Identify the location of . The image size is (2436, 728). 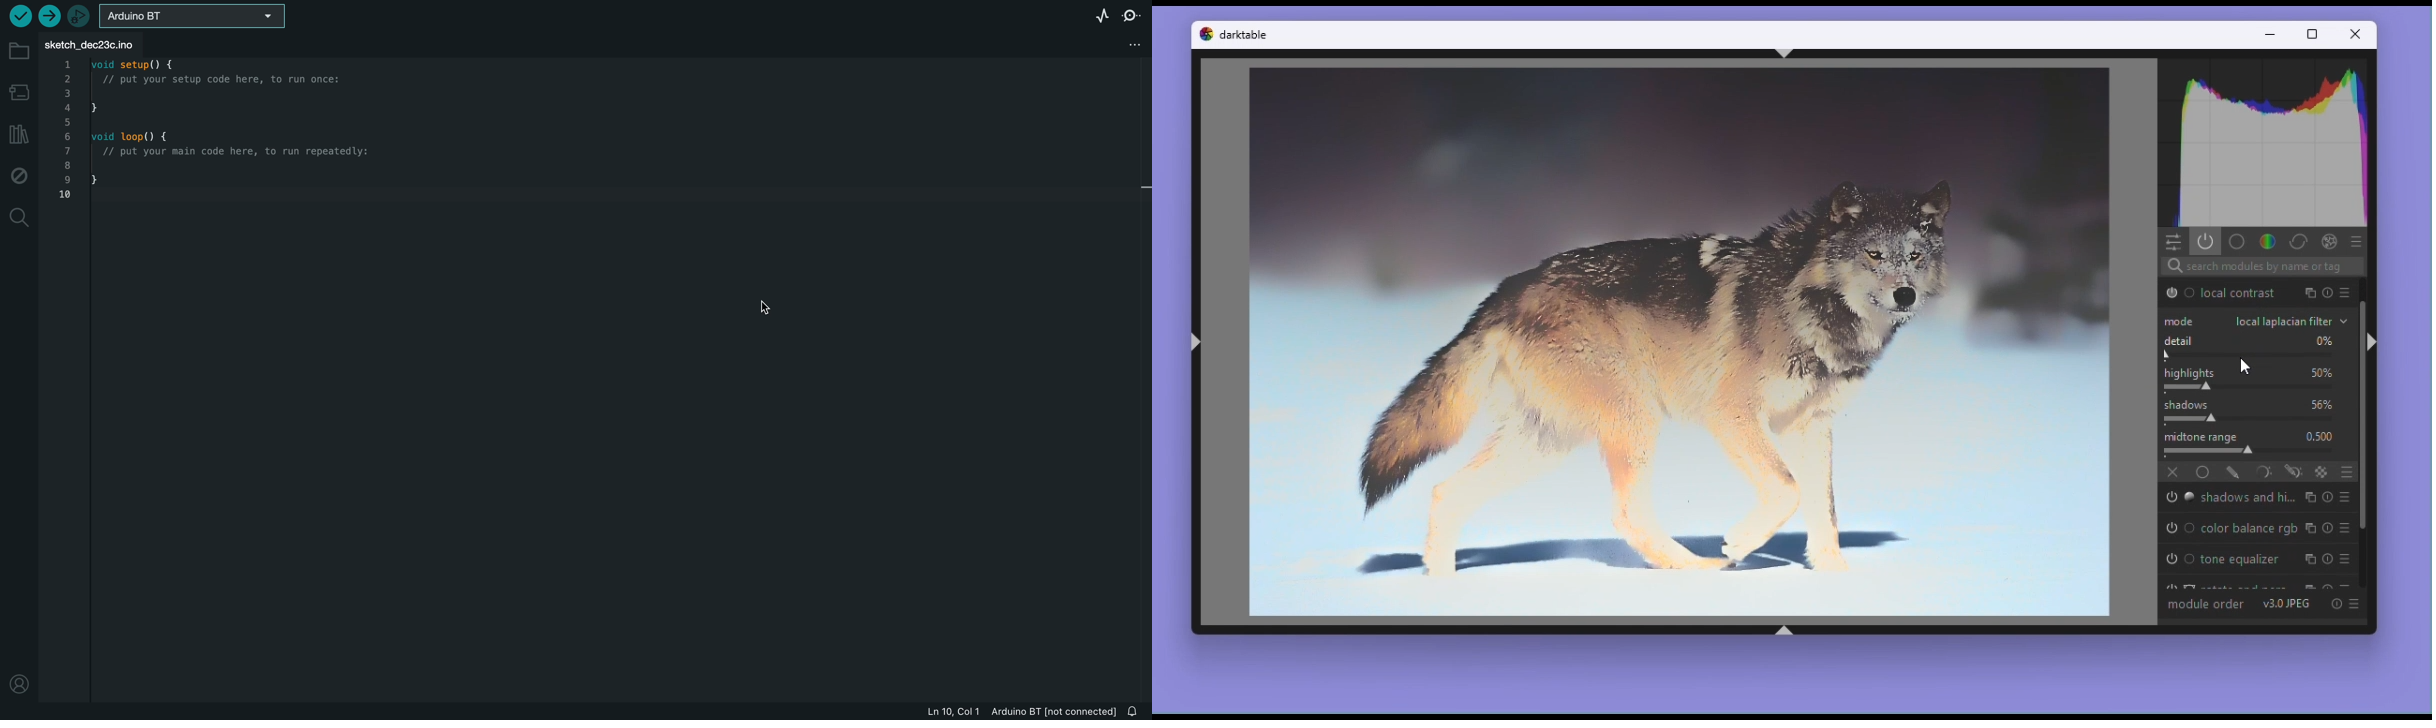
(2307, 294).